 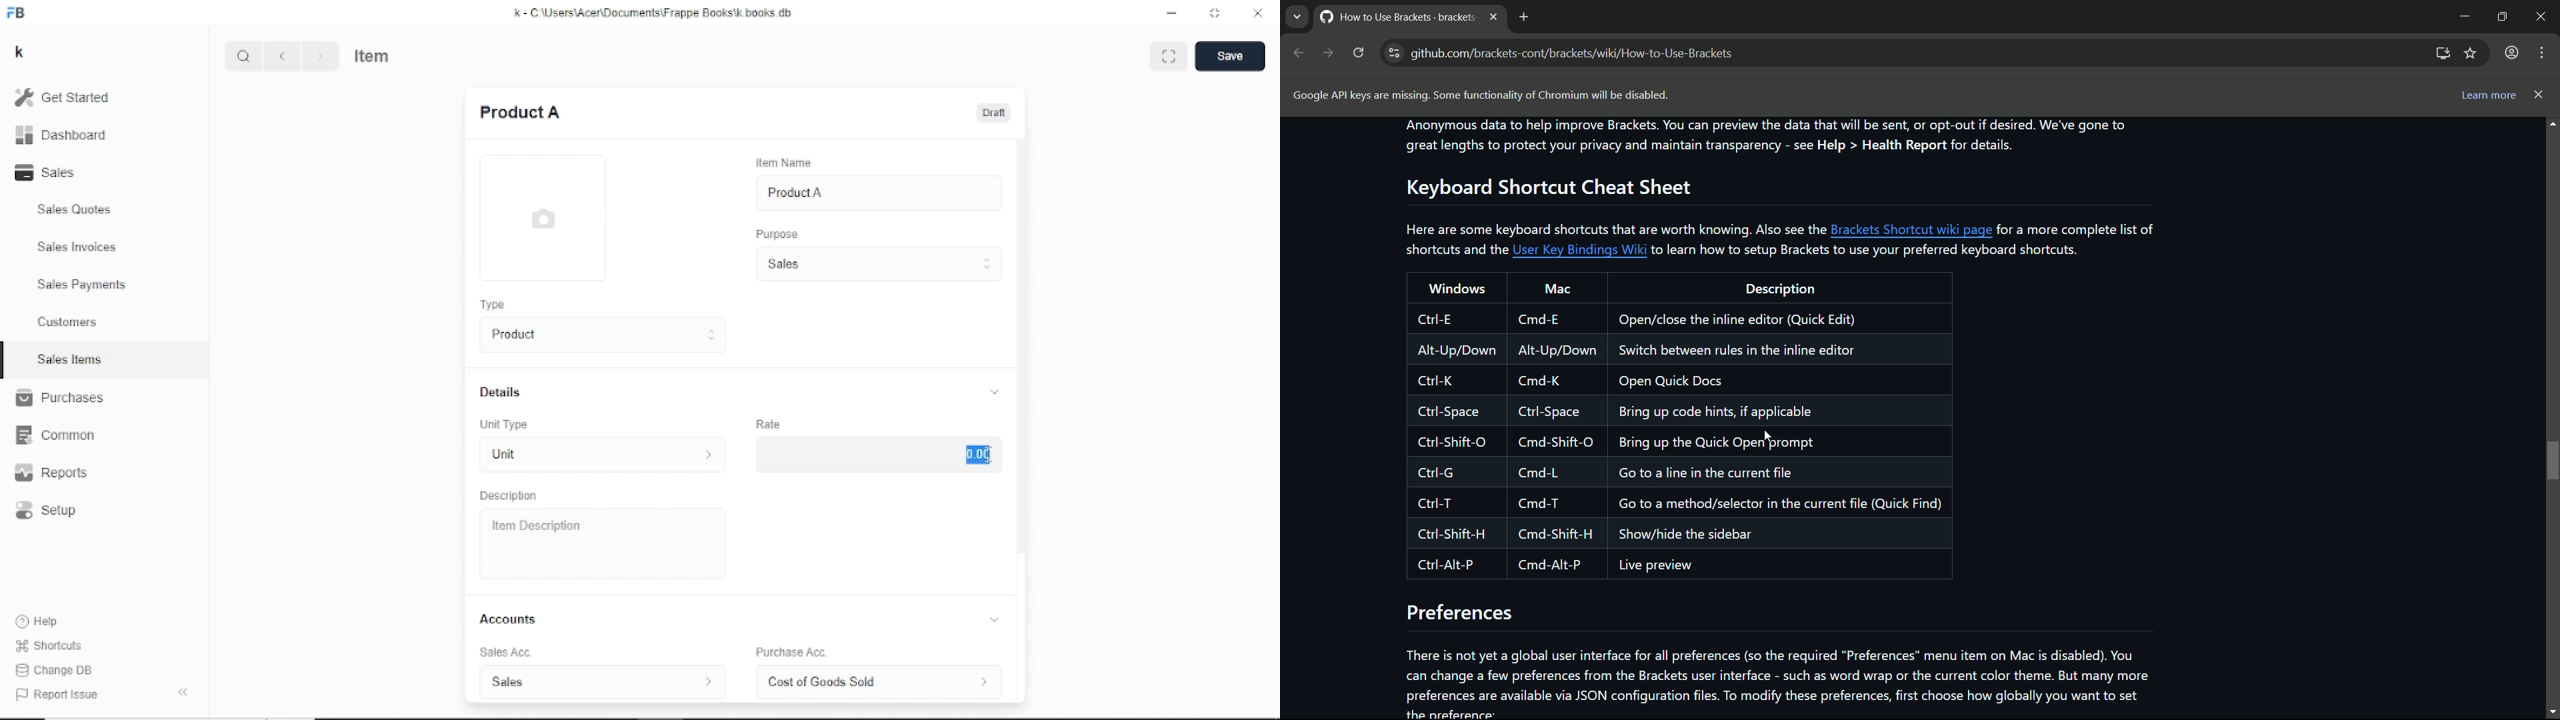 I want to click on Sales, so click(x=877, y=264).